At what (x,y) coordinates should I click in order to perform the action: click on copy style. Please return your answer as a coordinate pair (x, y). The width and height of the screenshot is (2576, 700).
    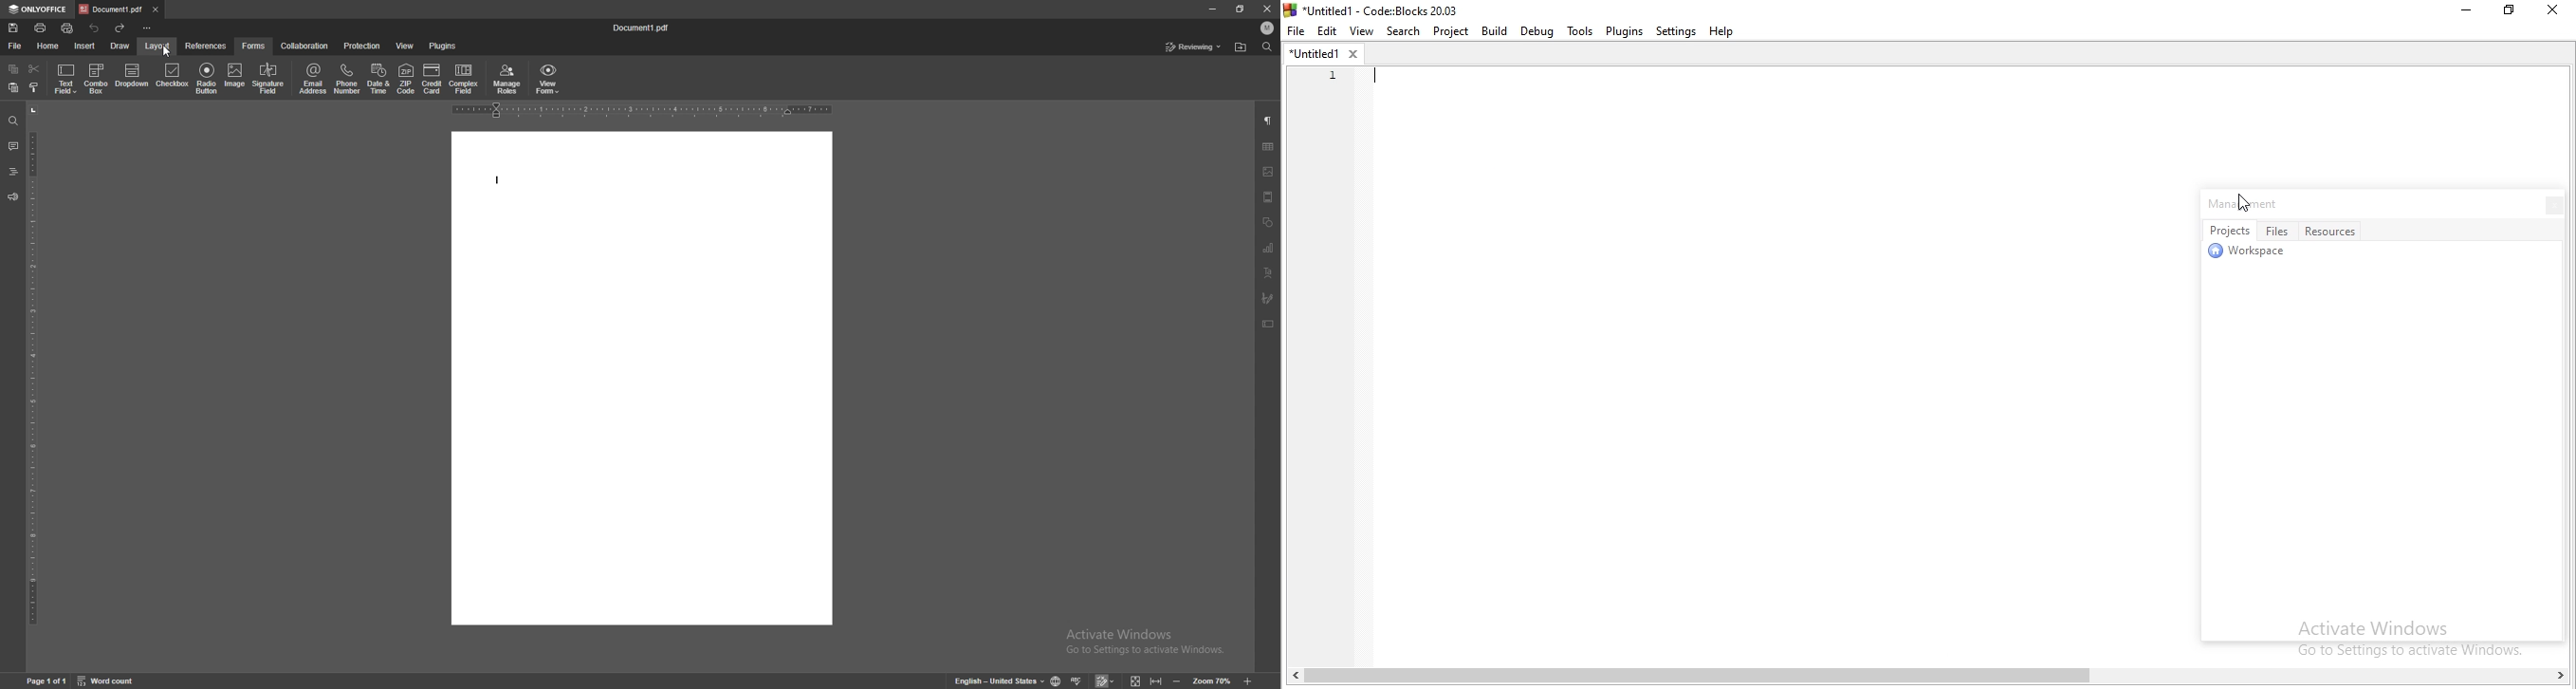
    Looking at the image, I should click on (34, 86).